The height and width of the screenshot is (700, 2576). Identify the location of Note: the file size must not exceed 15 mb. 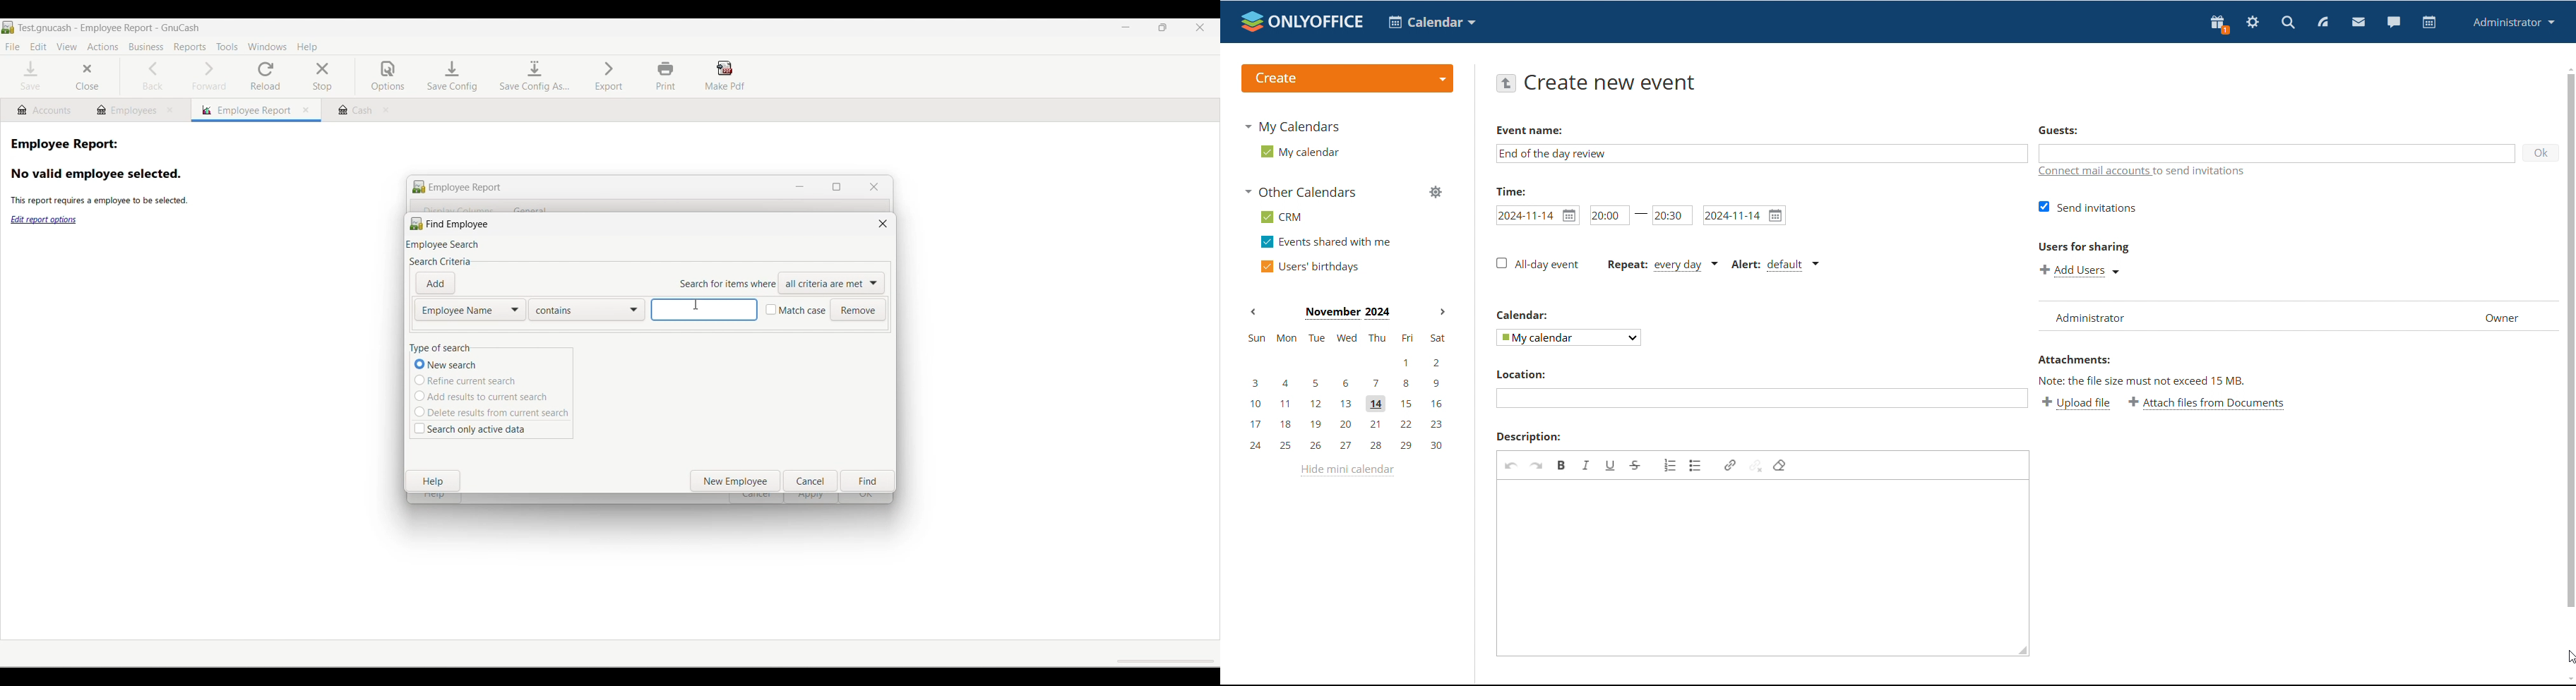
(2143, 380).